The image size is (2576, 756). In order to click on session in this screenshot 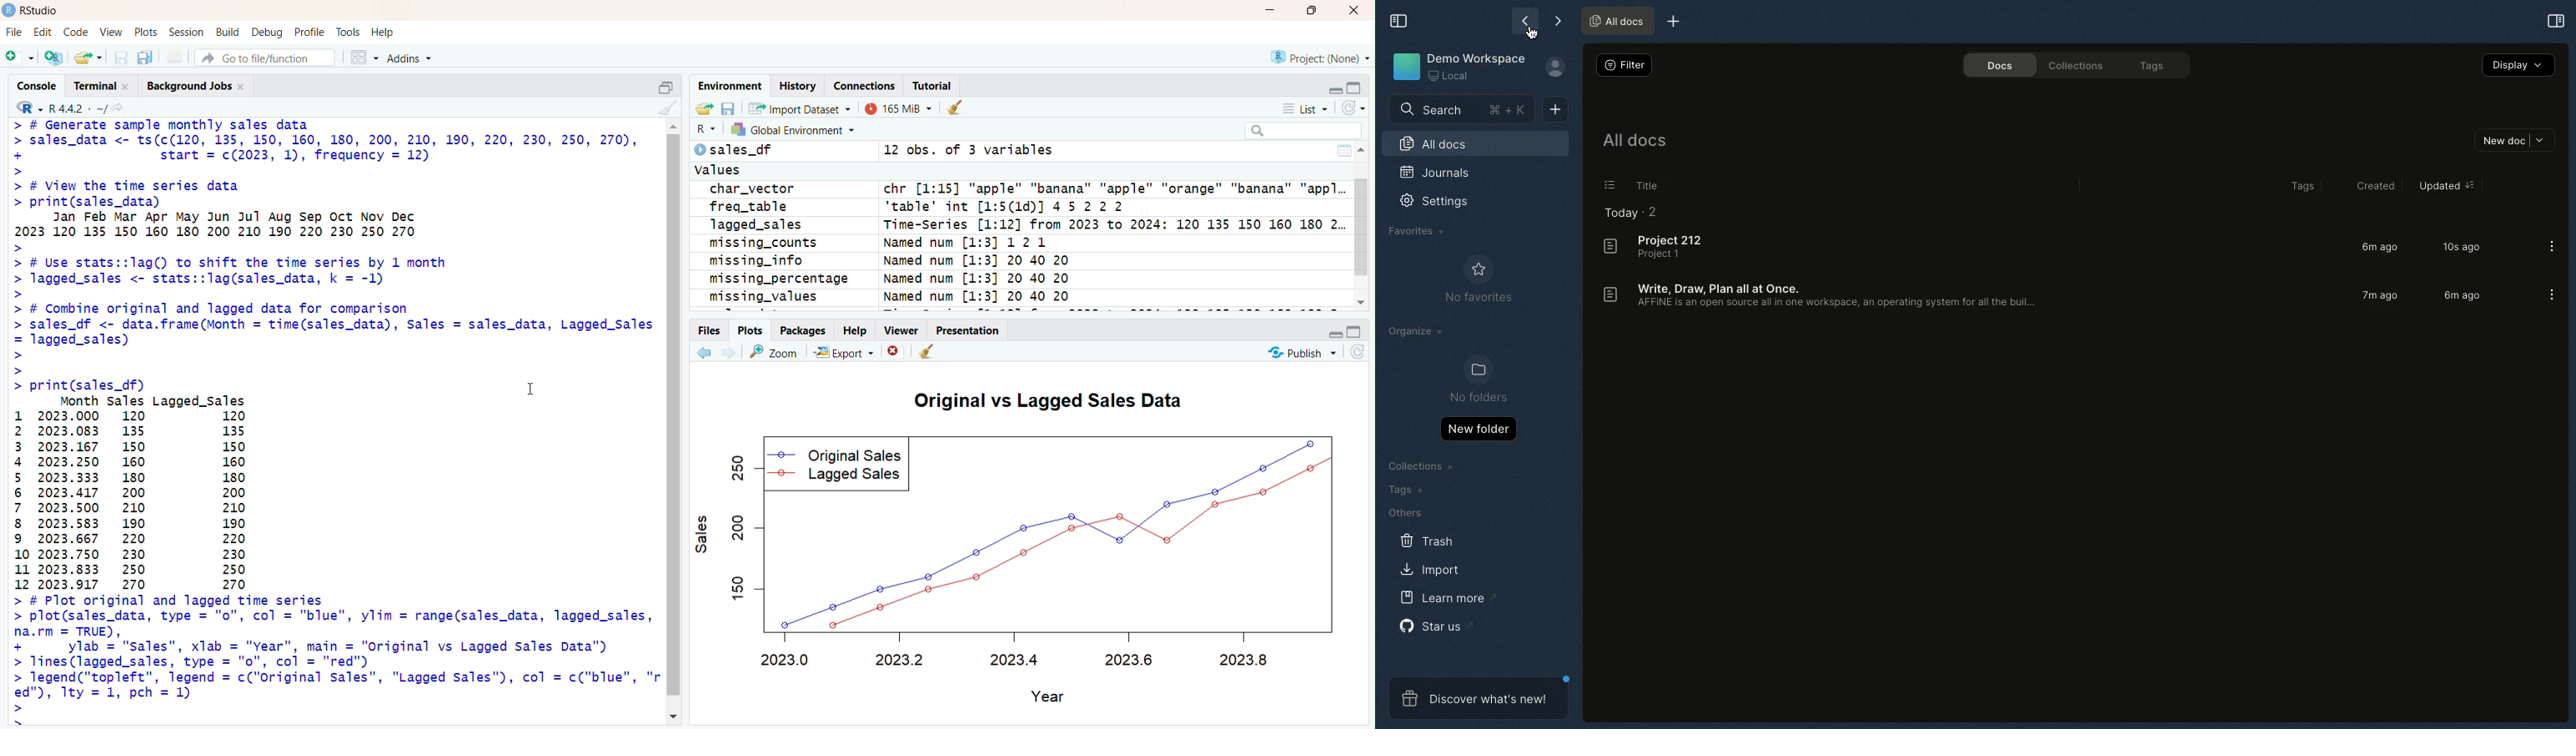, I will do `click(187, 32)`.